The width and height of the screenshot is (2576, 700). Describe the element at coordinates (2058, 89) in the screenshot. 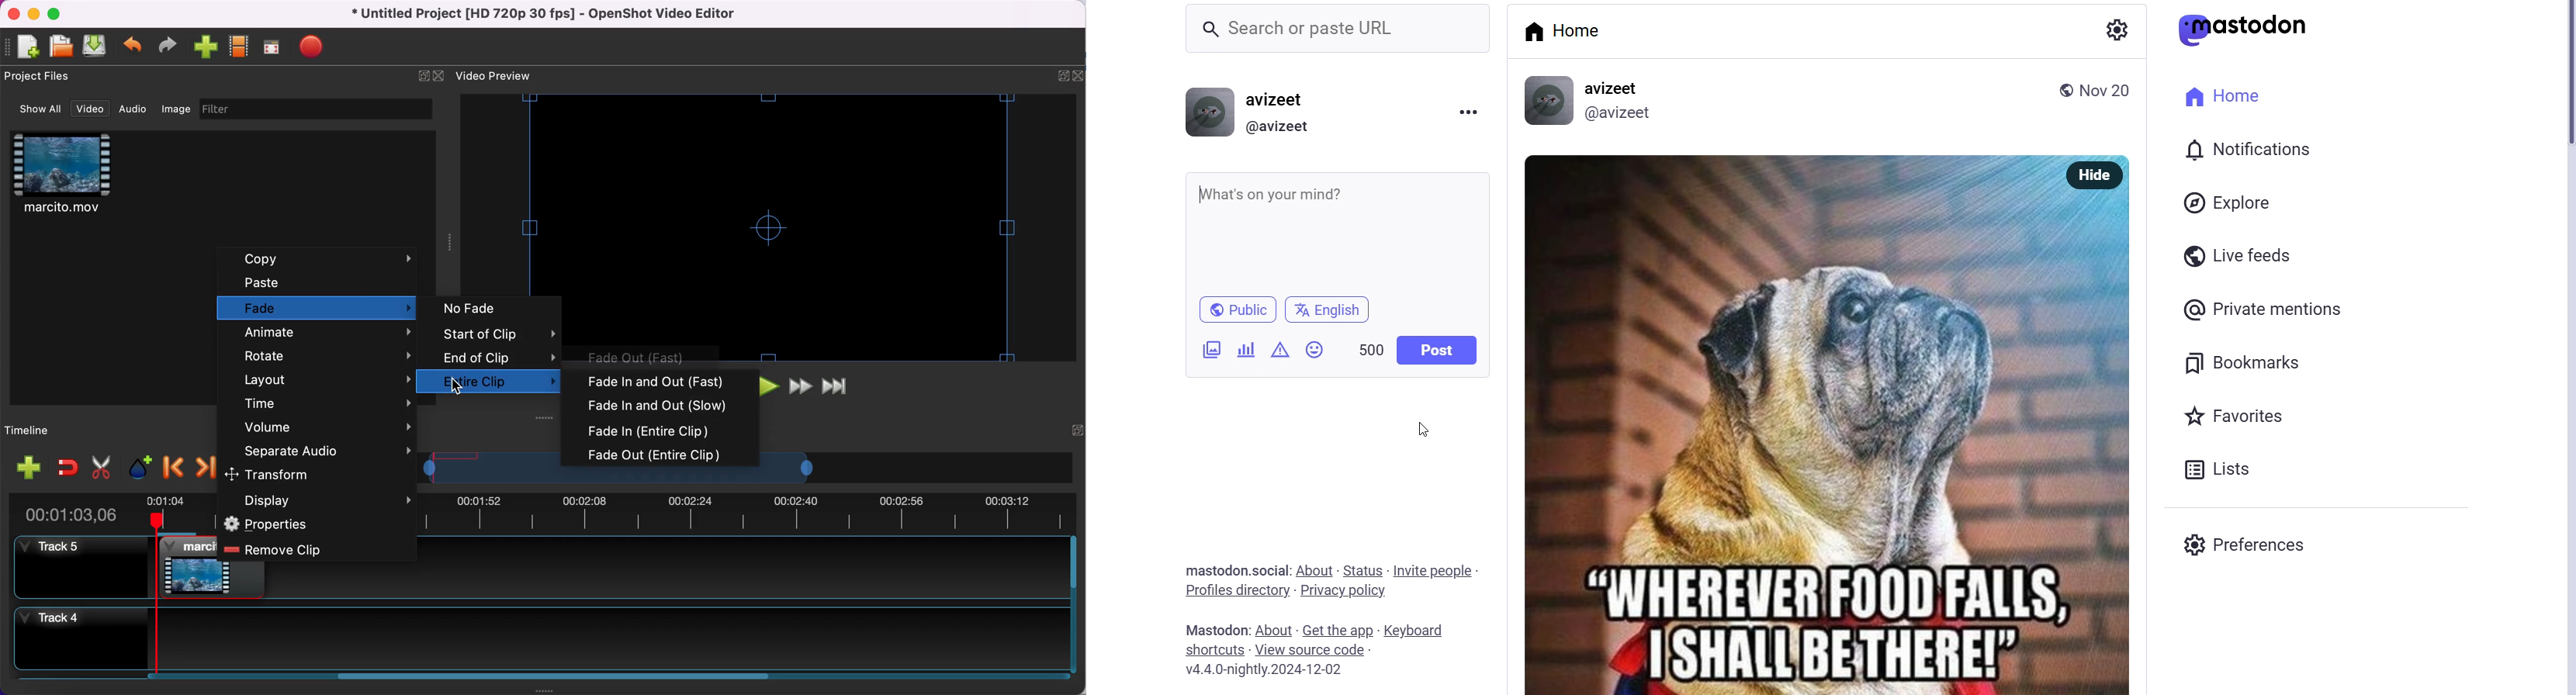

I see `public post` at that location.